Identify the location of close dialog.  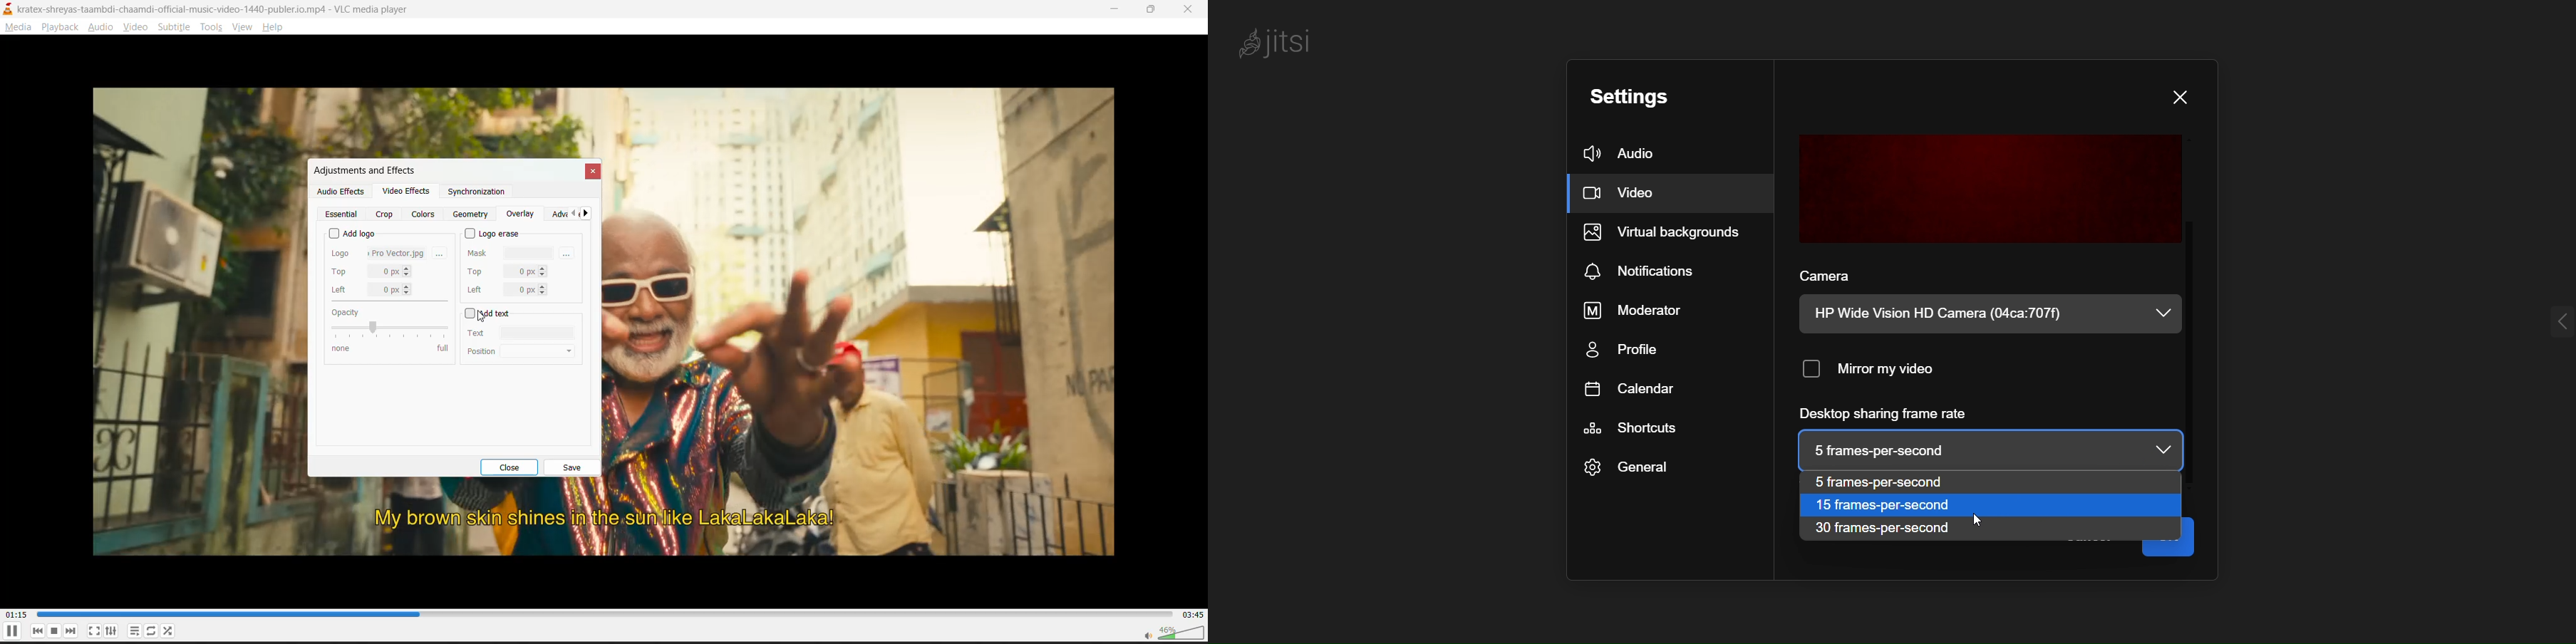
(2183, 97).